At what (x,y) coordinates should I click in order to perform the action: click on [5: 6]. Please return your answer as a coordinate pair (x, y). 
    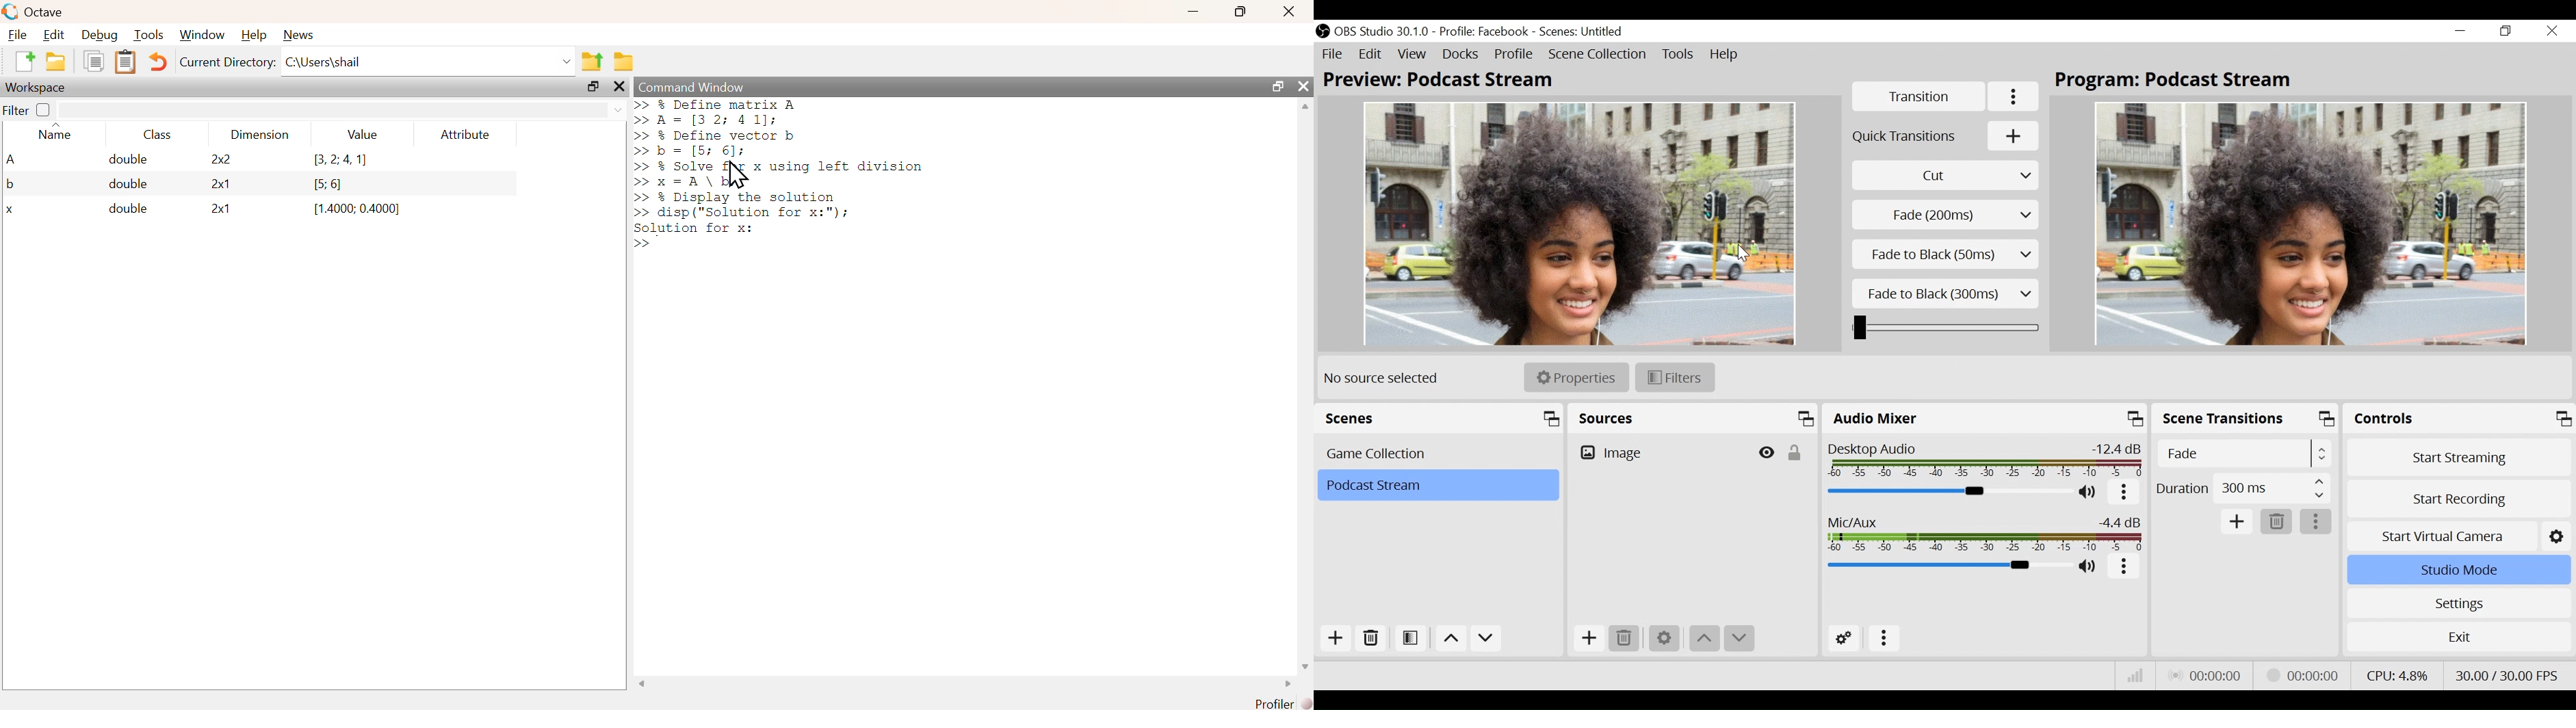
    Looking at the image, I should click on (323, 184).